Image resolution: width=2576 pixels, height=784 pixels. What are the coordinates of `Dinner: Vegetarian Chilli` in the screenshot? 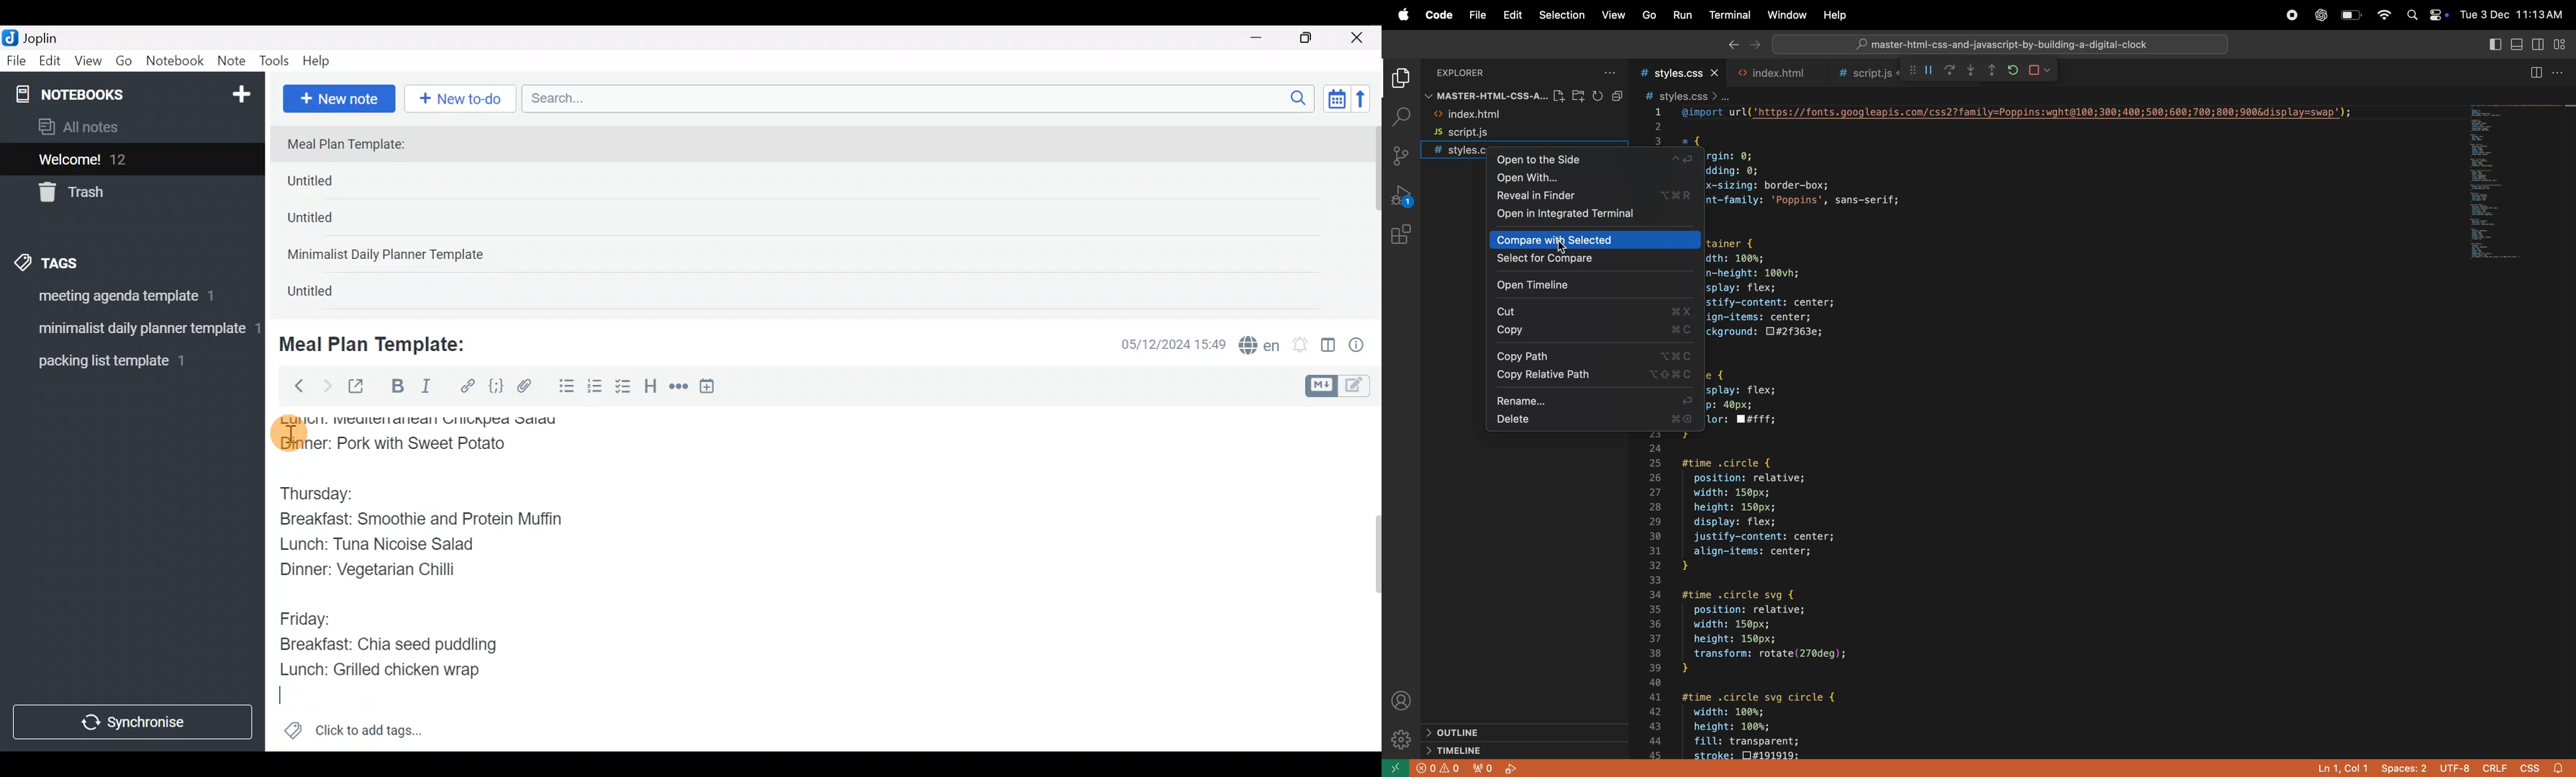 It's located at (381, 573).